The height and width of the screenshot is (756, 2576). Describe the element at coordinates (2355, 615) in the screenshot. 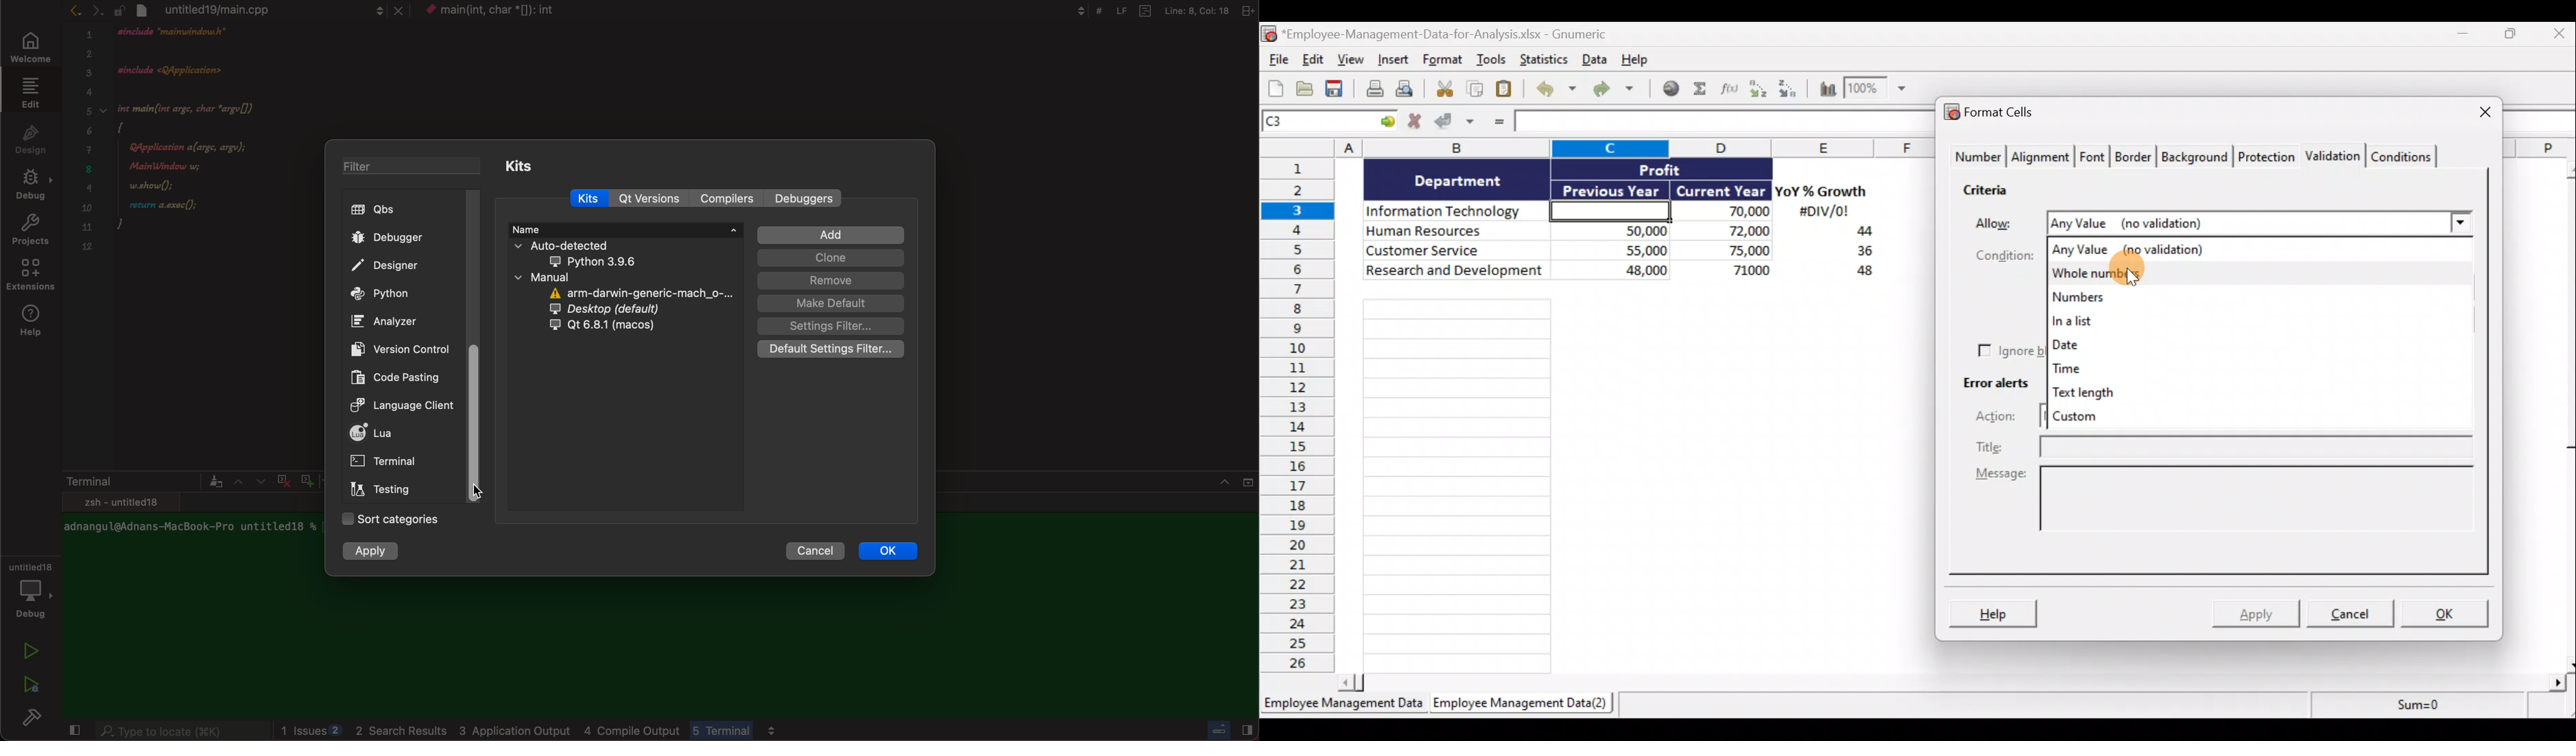

I see `Cancel` at that location.